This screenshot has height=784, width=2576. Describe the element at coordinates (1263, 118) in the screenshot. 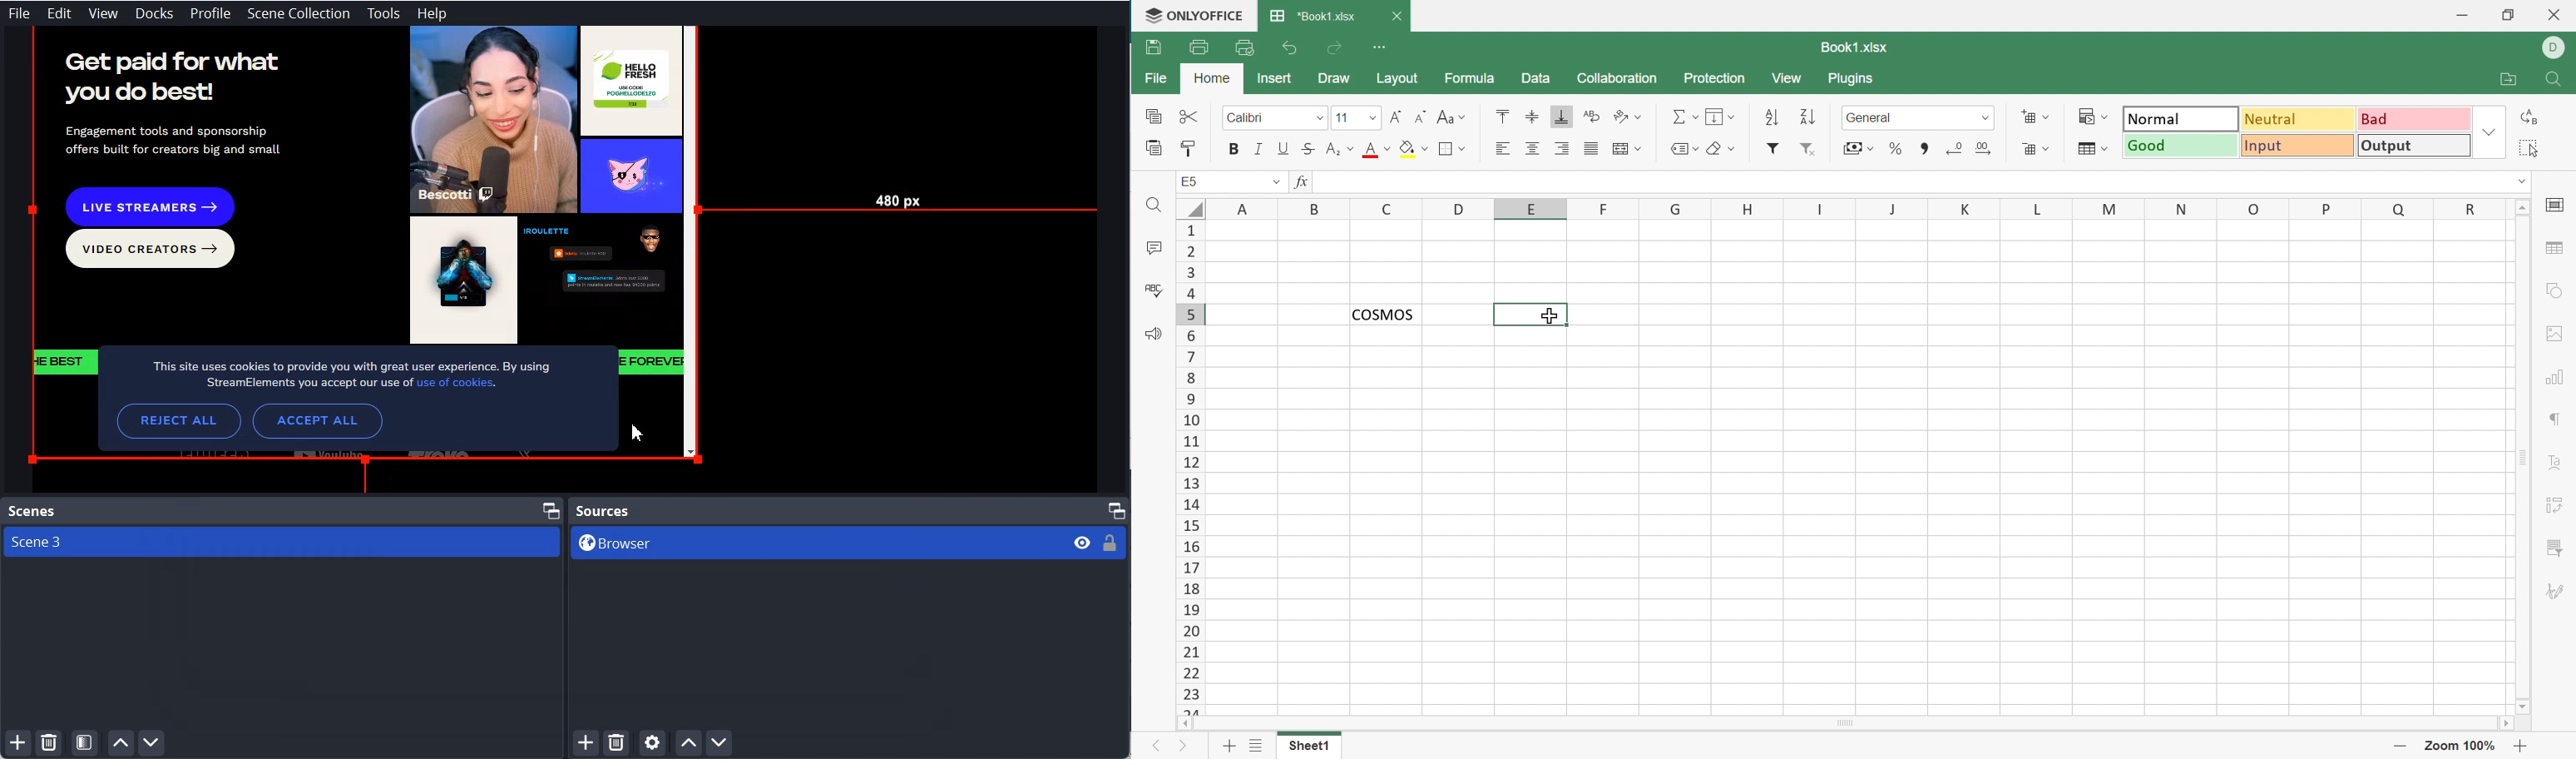

I see `Font` at that location.